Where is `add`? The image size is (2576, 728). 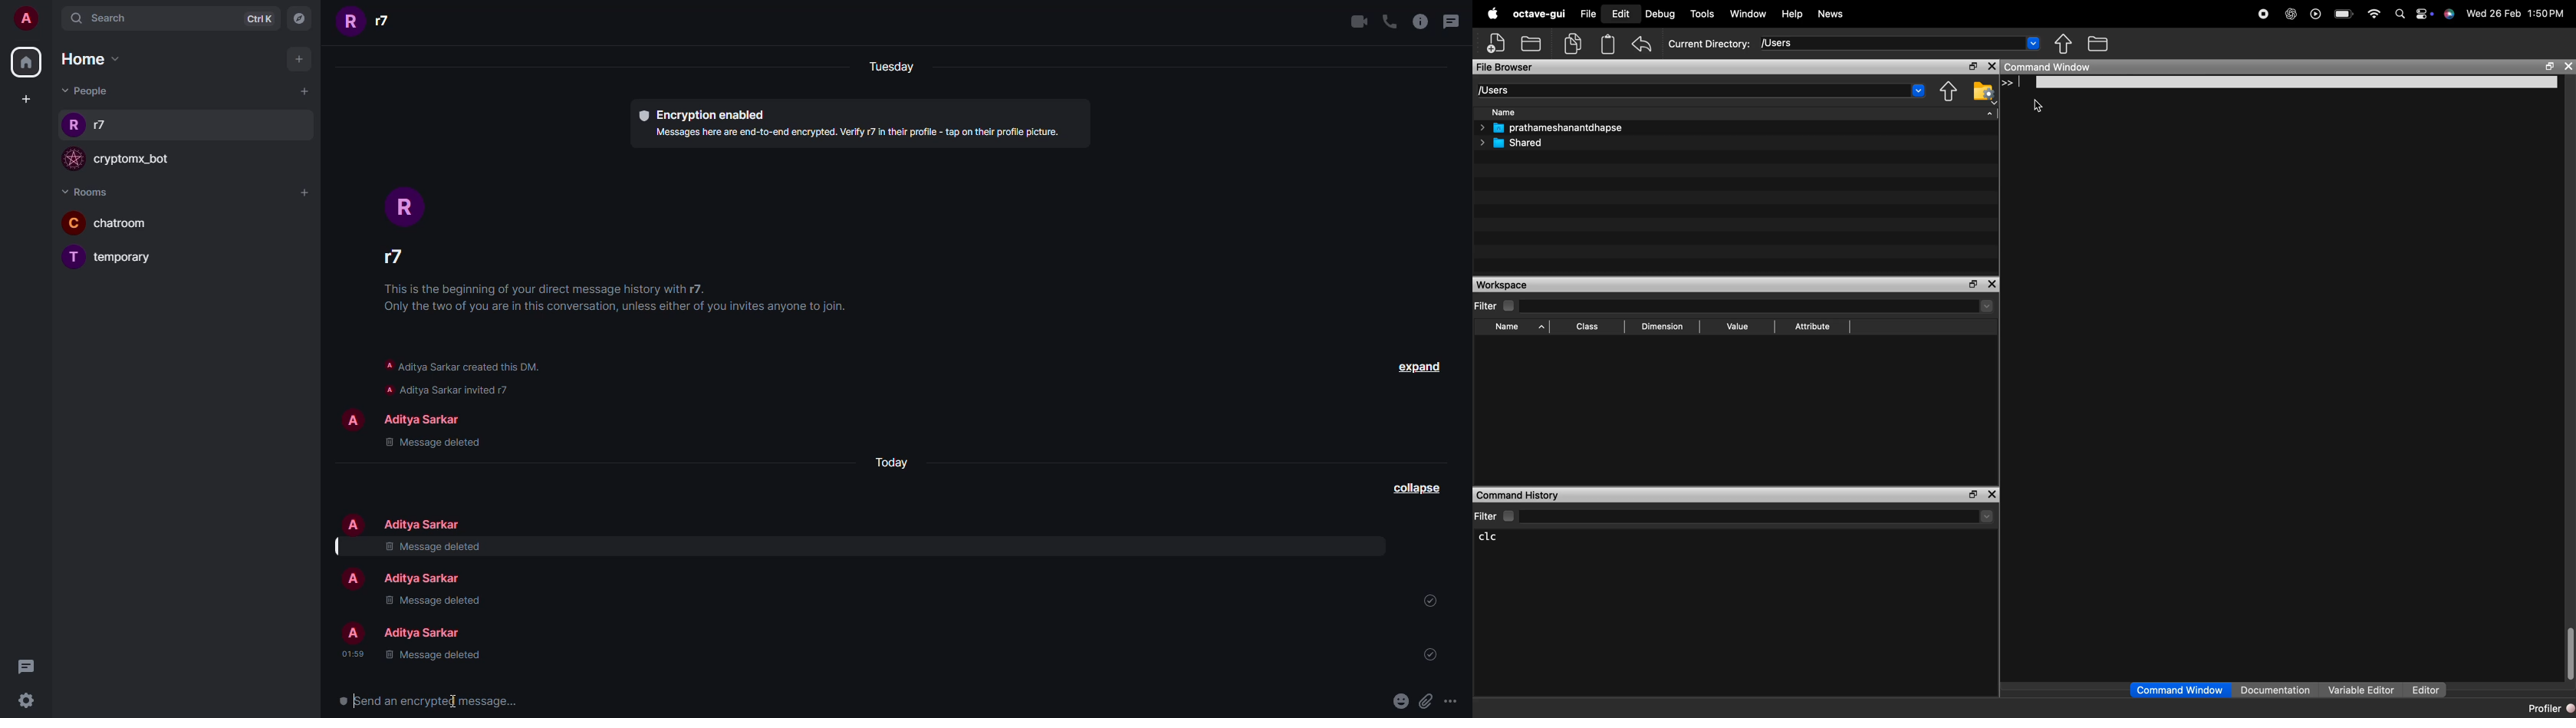
add is located at coordinates (304, 92).